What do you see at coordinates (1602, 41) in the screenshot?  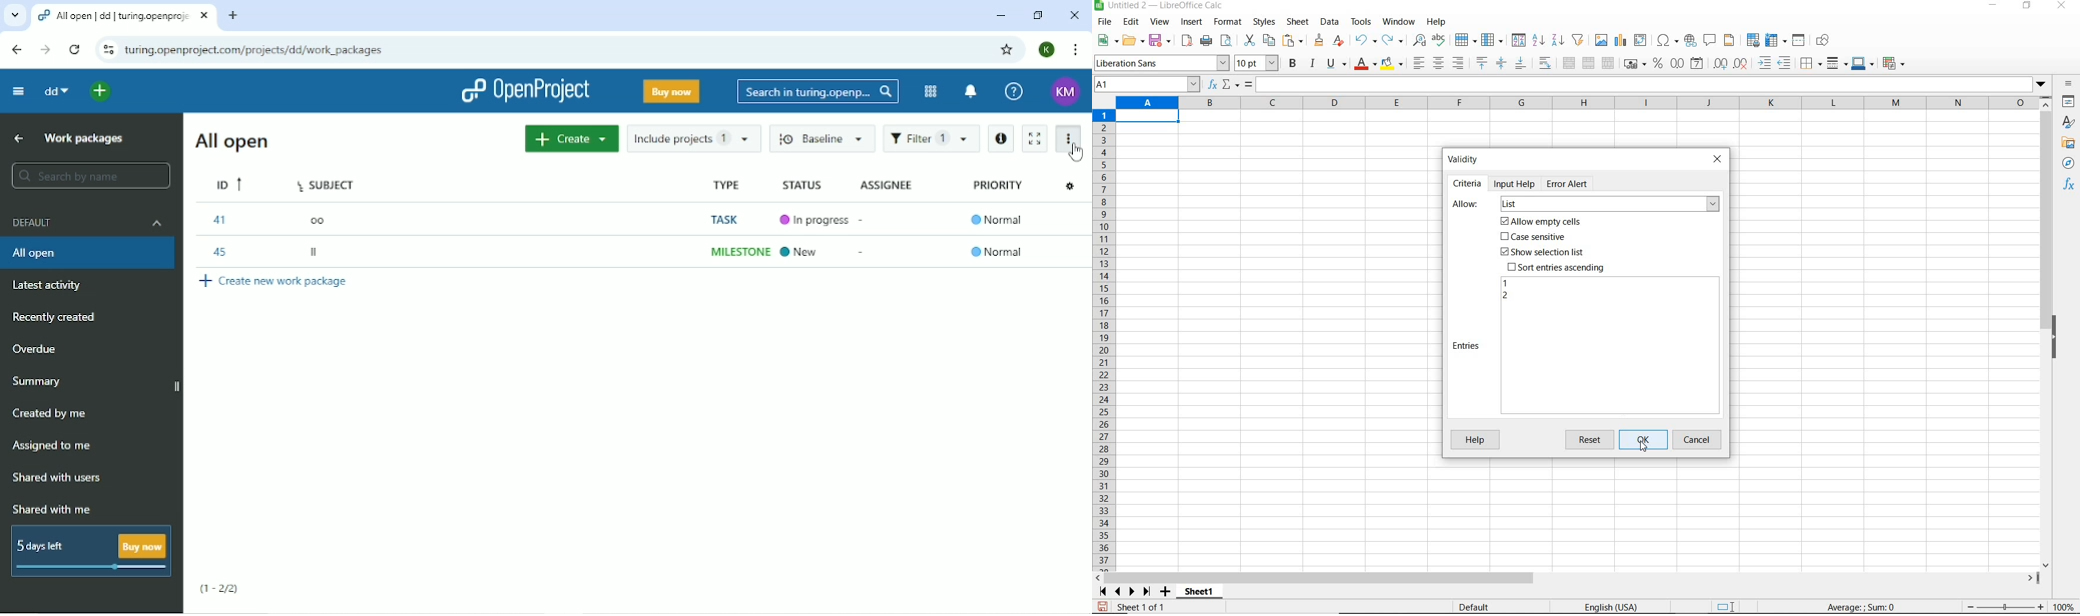 I see `insert image` at bounding box center [1602, 41].